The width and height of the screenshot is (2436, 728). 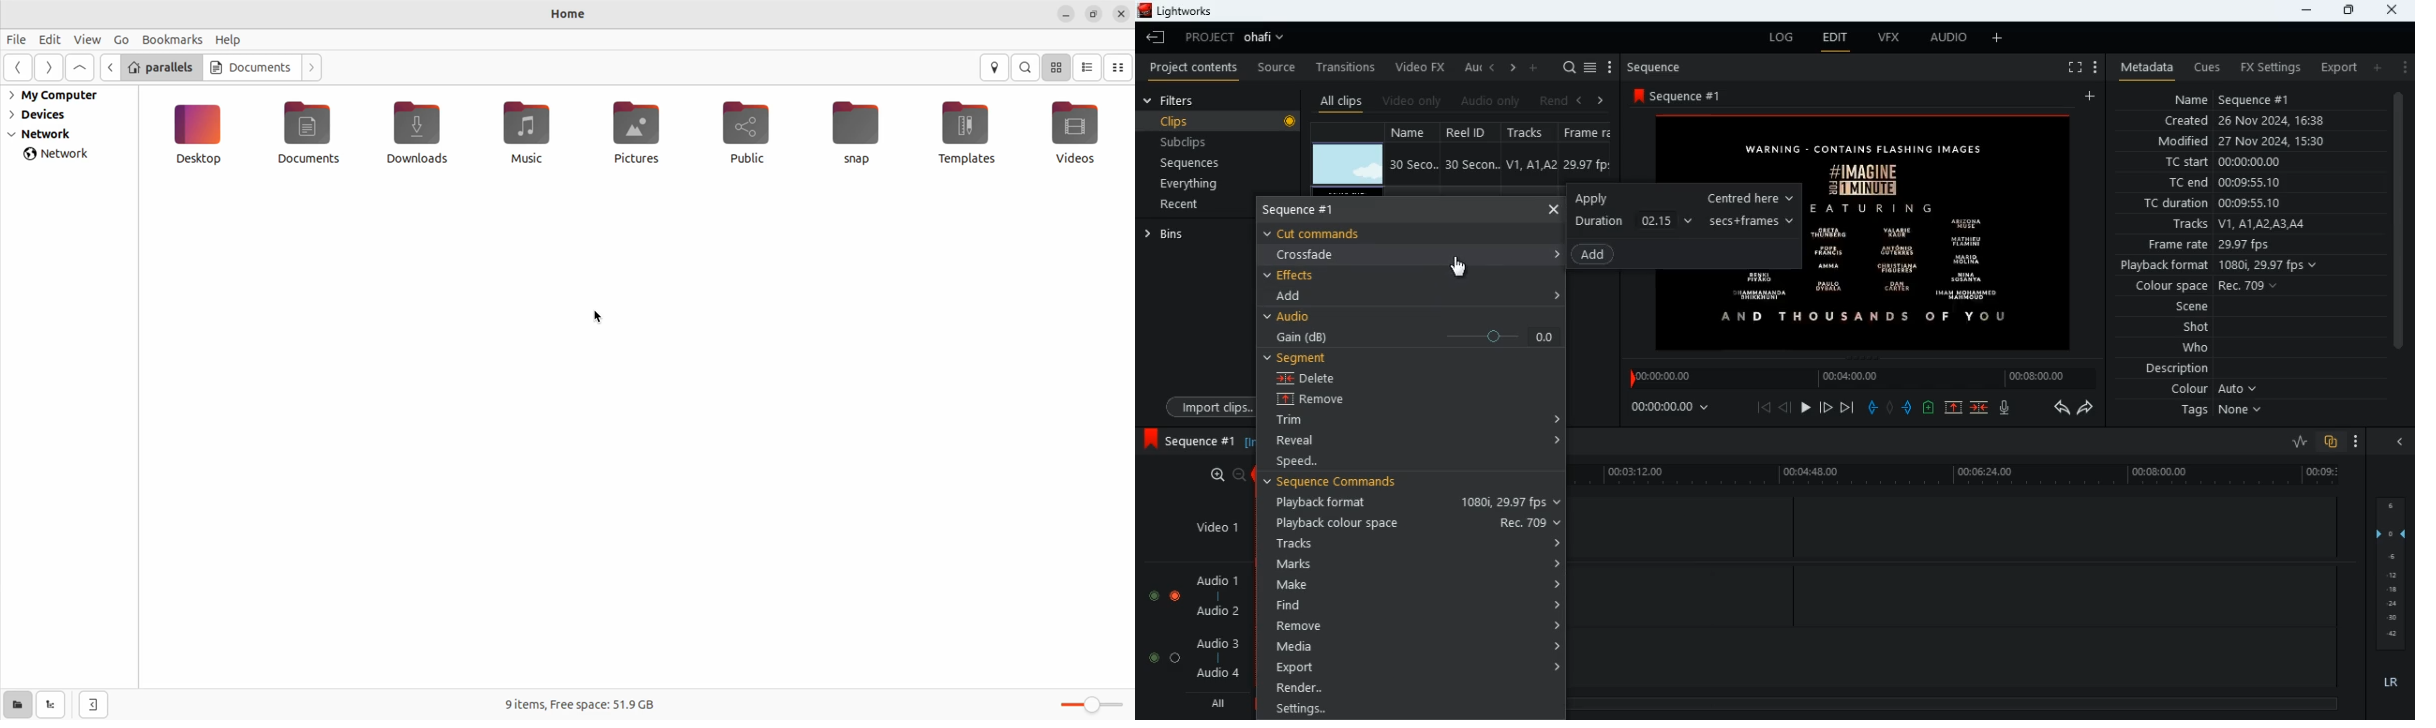 I want to click on zoom, so click(x=1220, y=475).